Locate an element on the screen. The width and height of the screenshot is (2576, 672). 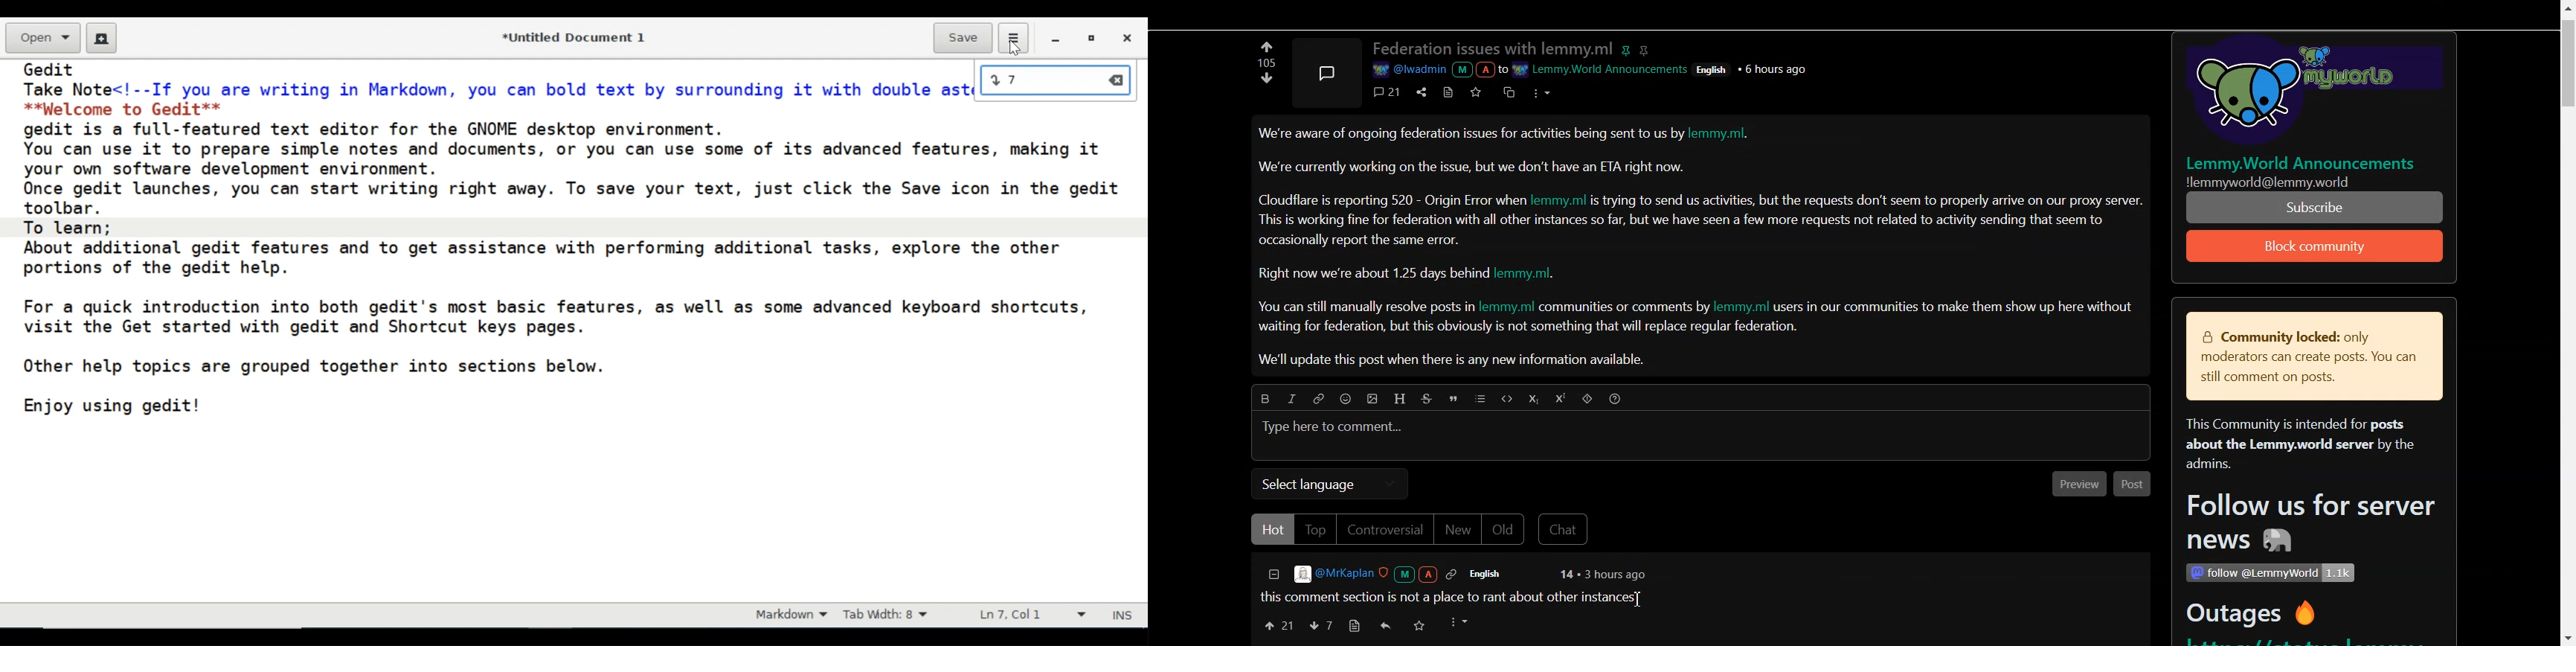
@MrKaplan is located at coordinates (1377, 574).